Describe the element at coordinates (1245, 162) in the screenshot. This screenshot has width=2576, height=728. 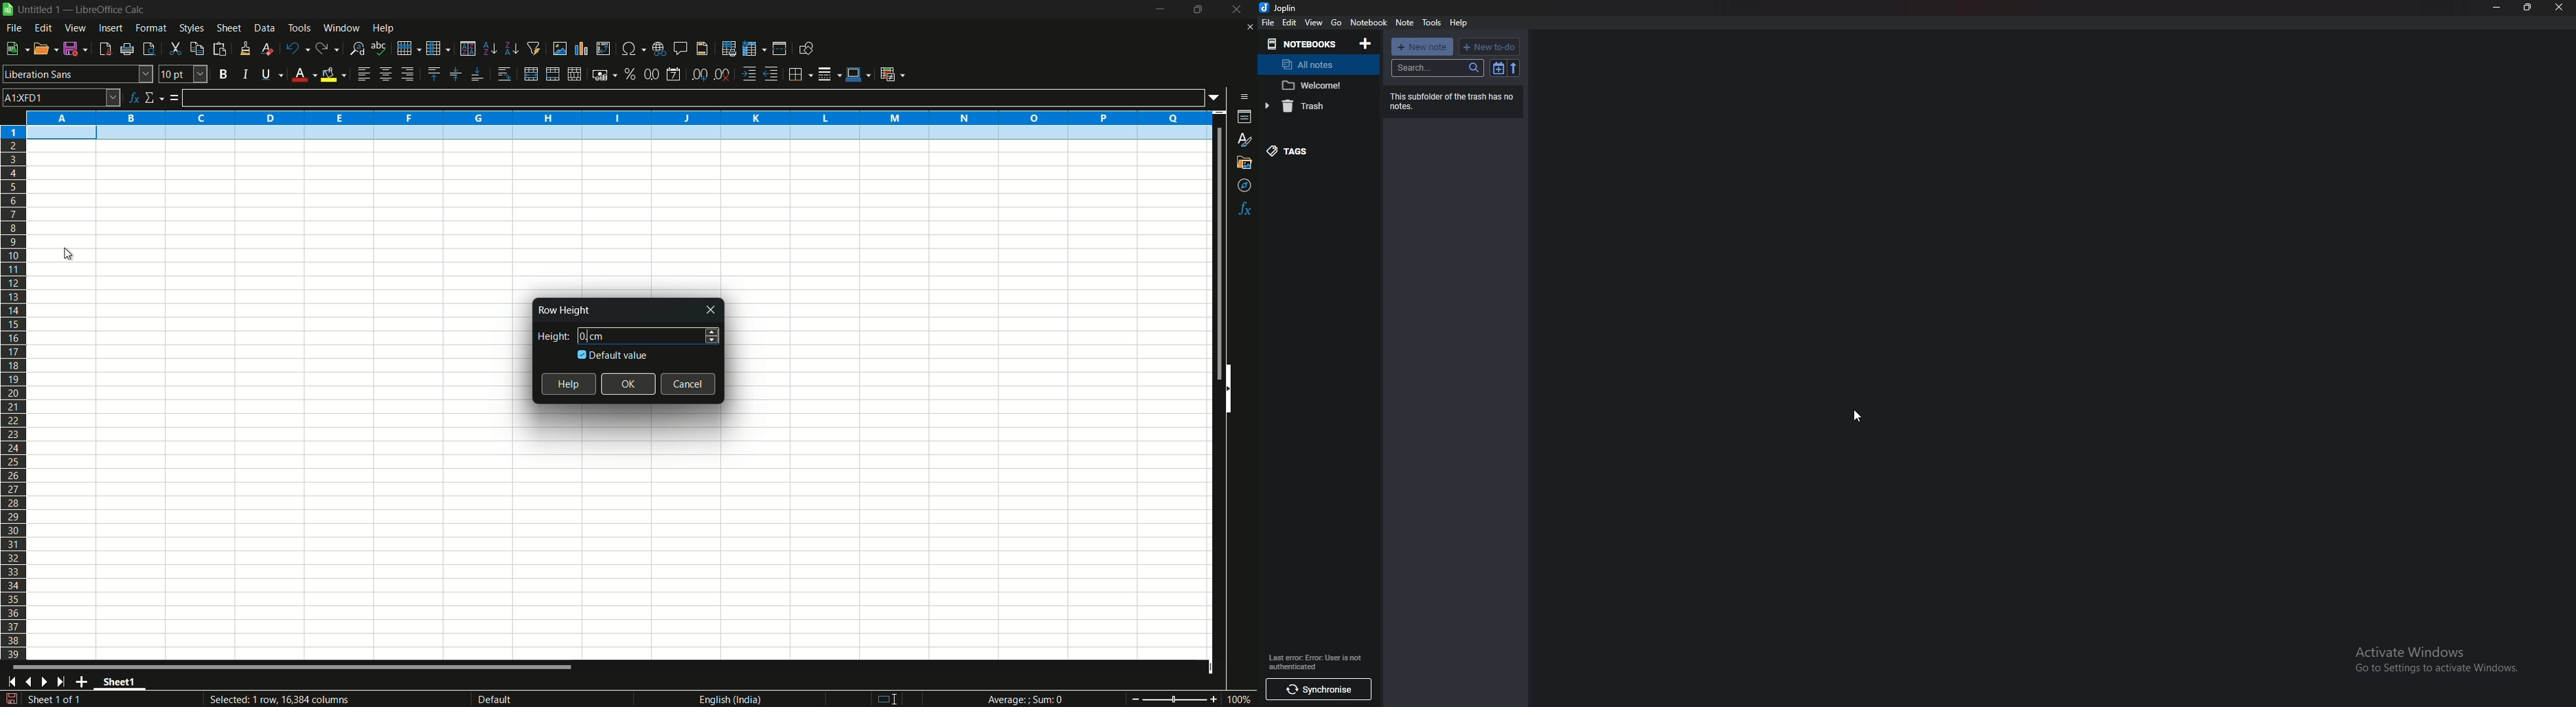
I see `gallery` at that location.